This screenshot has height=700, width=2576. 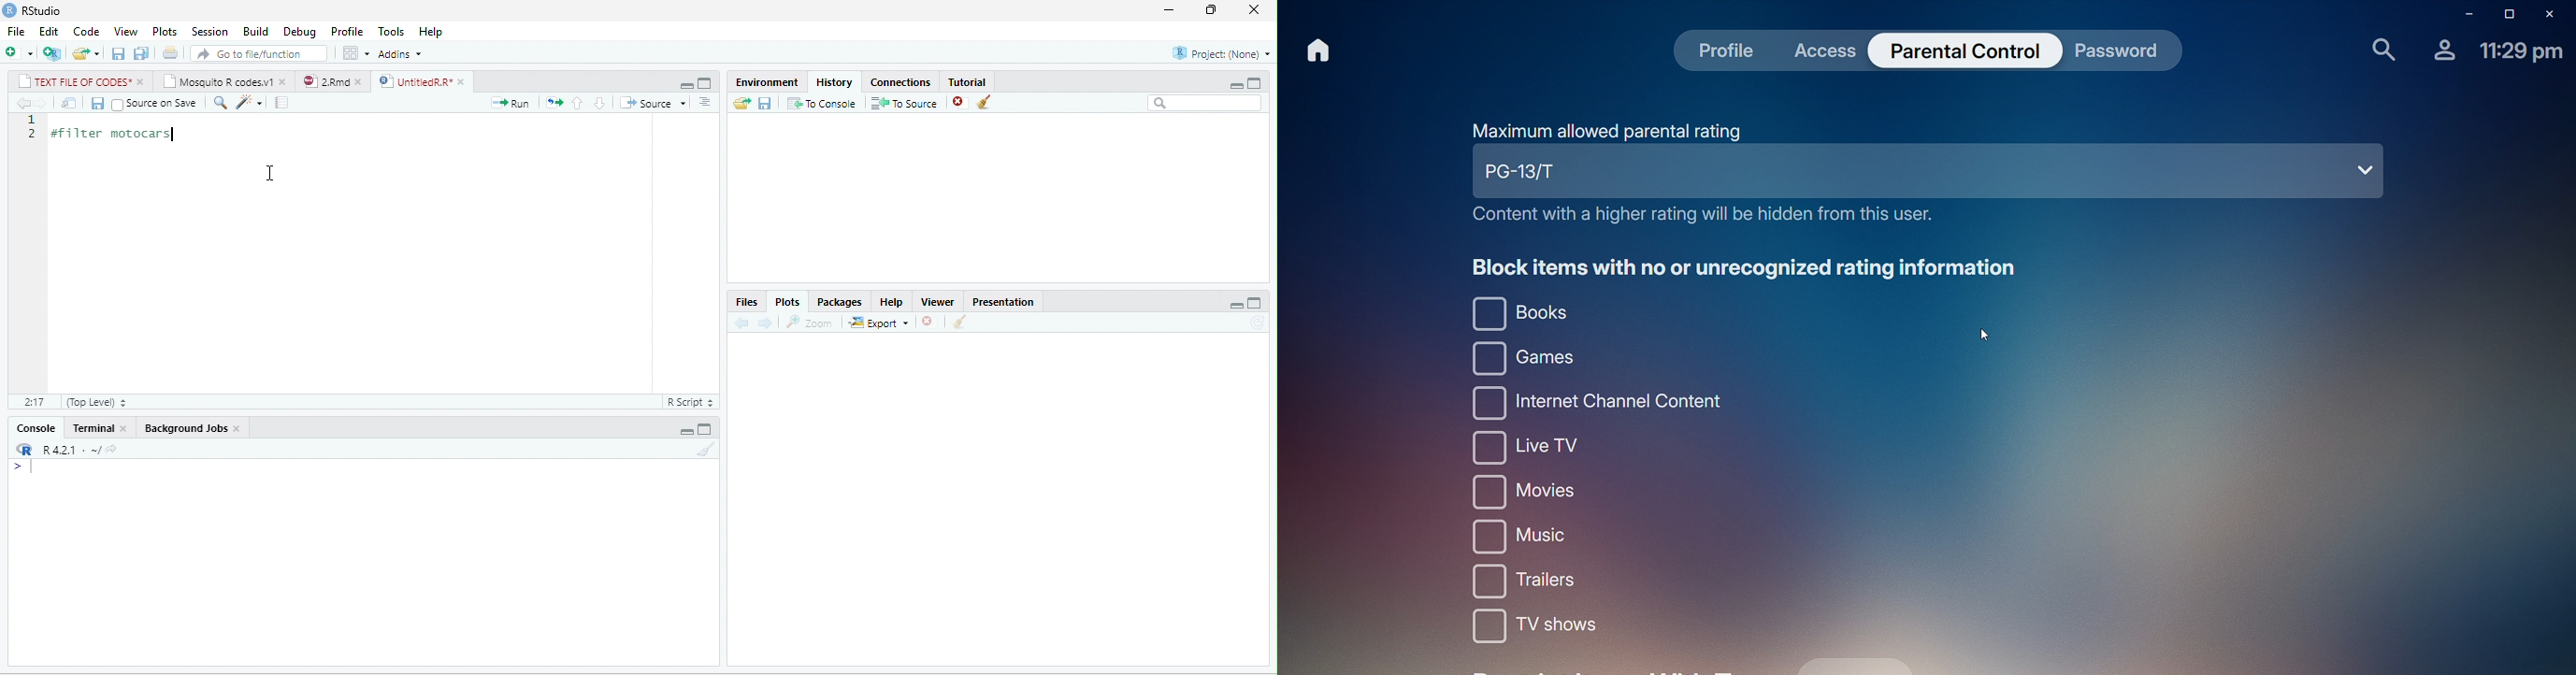 I want to click on close, so click(x=1254, y=9).